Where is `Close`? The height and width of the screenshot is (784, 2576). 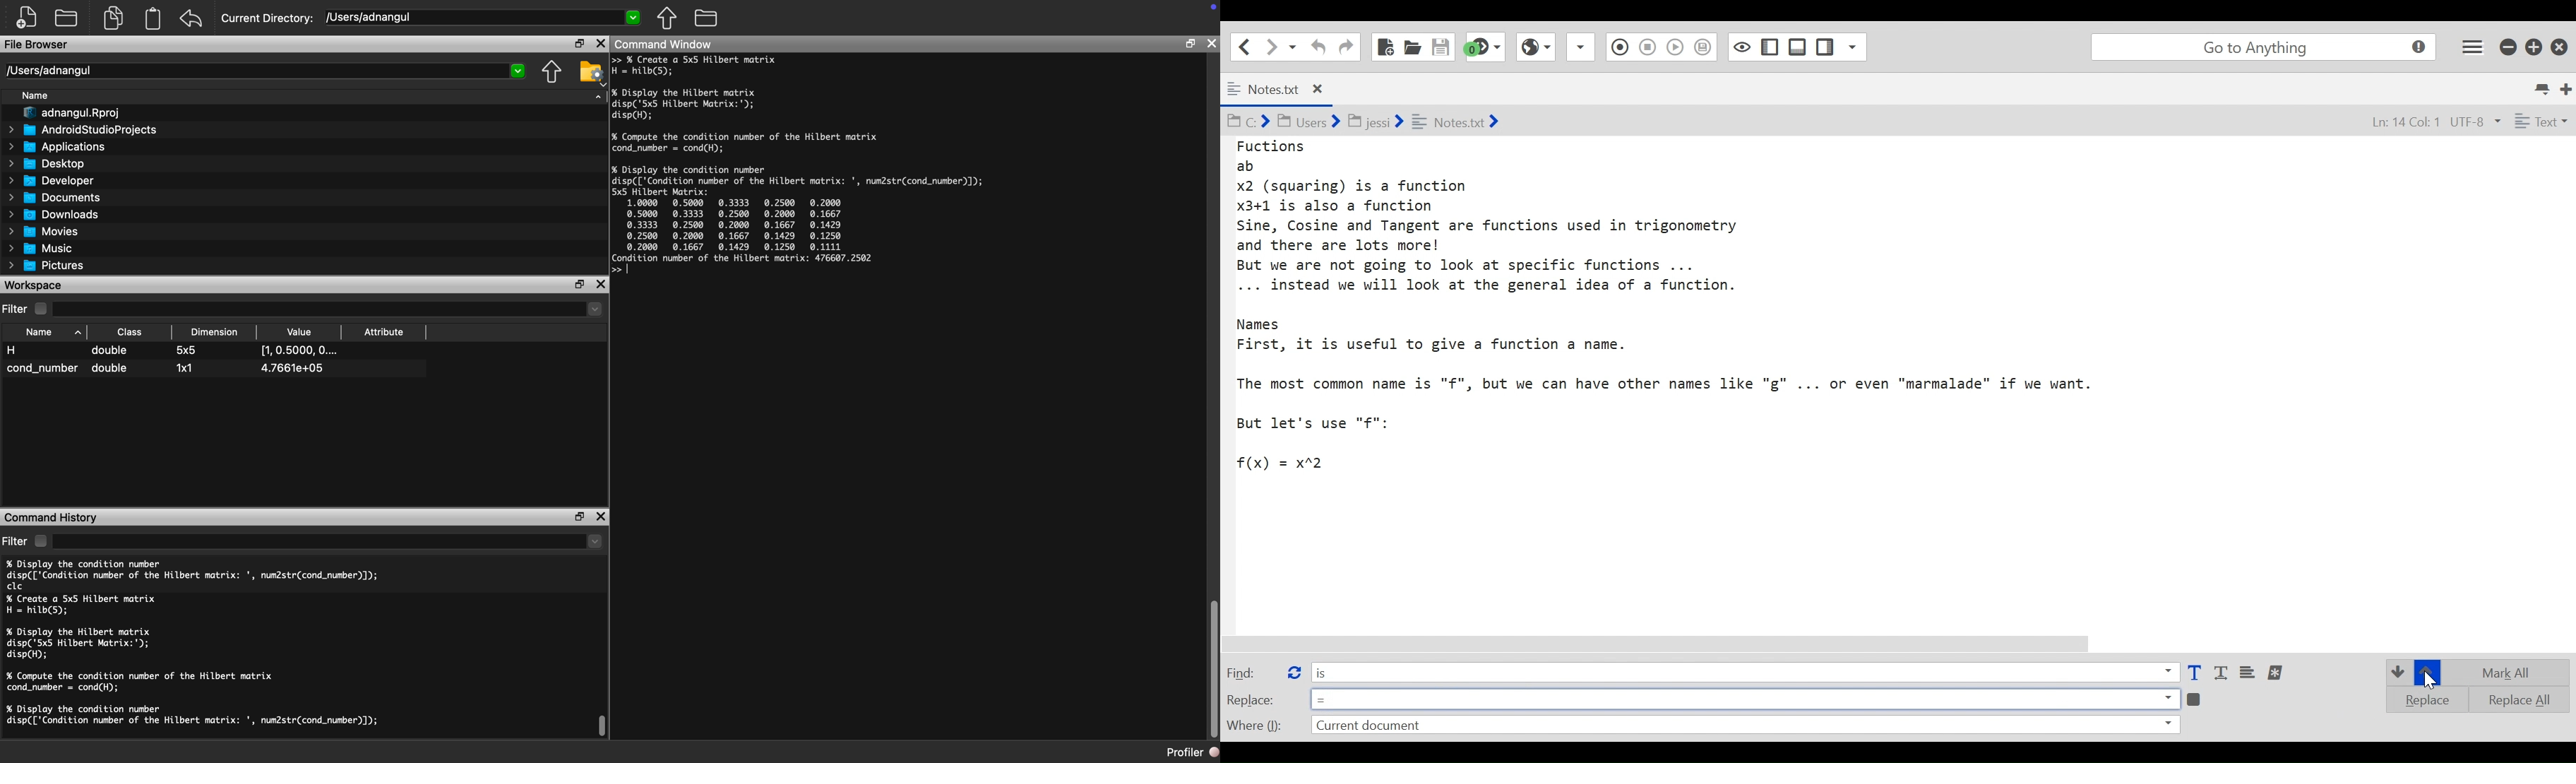
Close is located at coordinates (2561, 44).